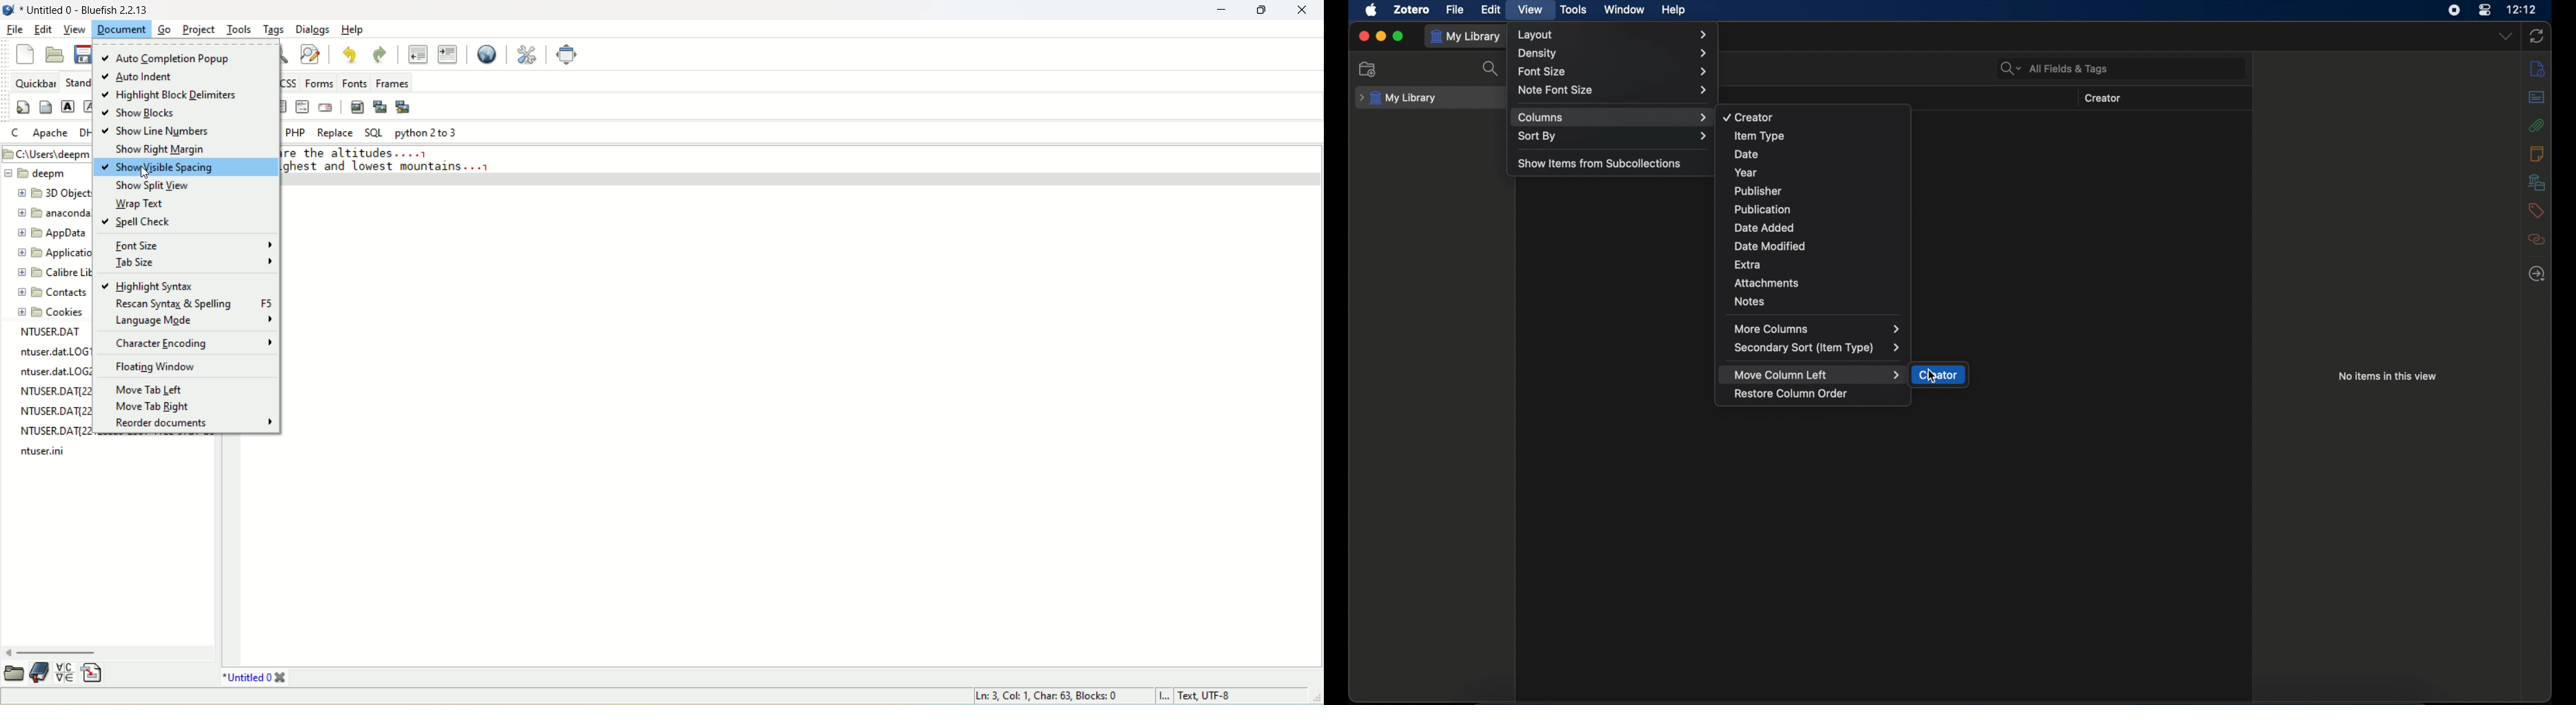 Image resolution: width=2576 pixels, height=728 pixels. What do you see at coordinates (2537, 125) in the screenshot?
I see `attachments` at bounding box center [2537, 125].